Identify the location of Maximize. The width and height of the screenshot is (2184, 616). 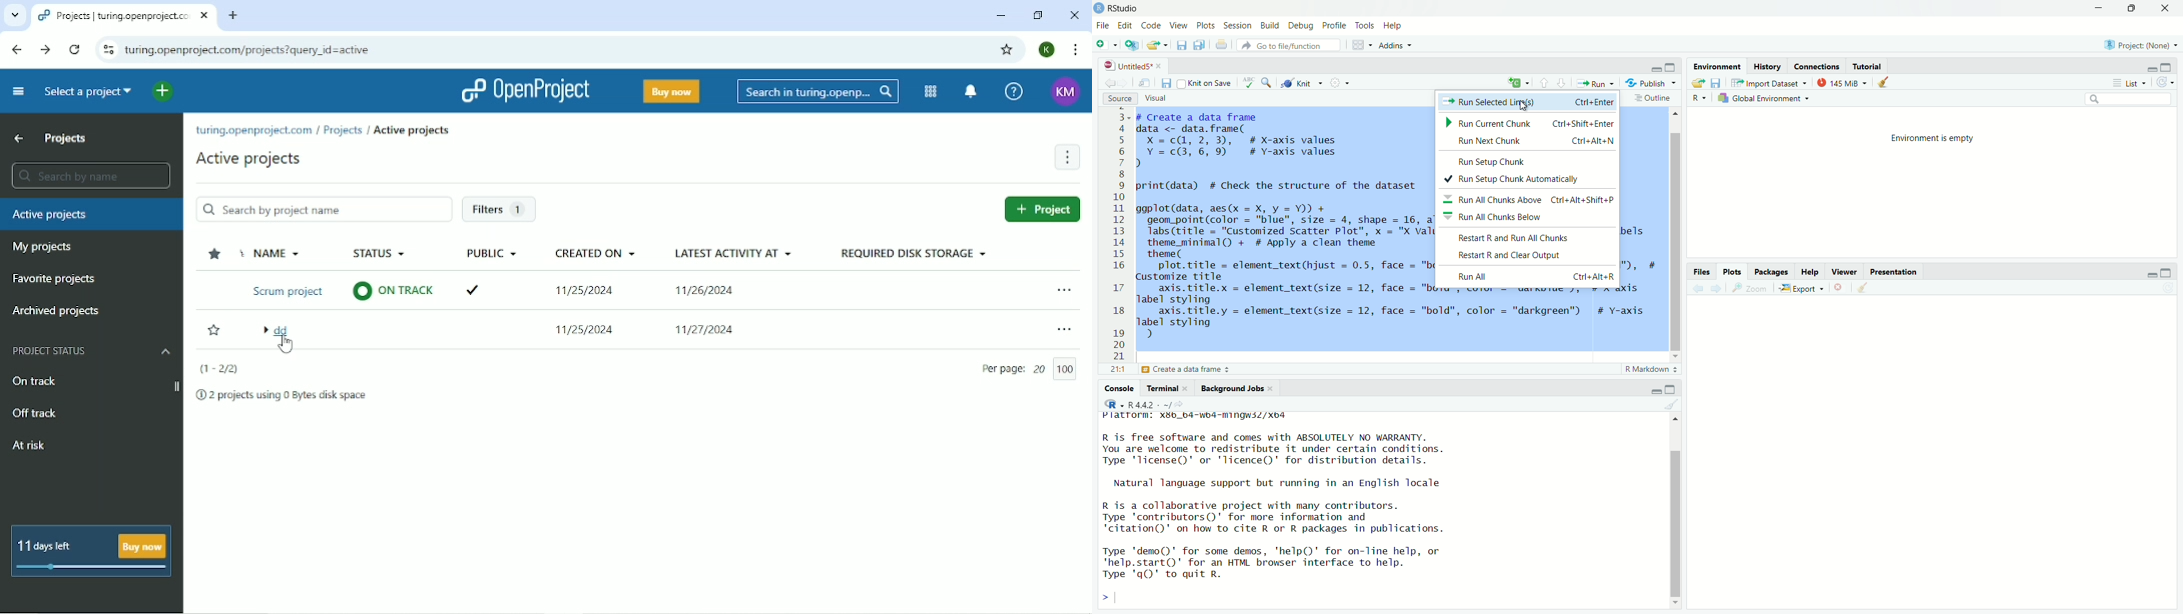
(1672, 390).